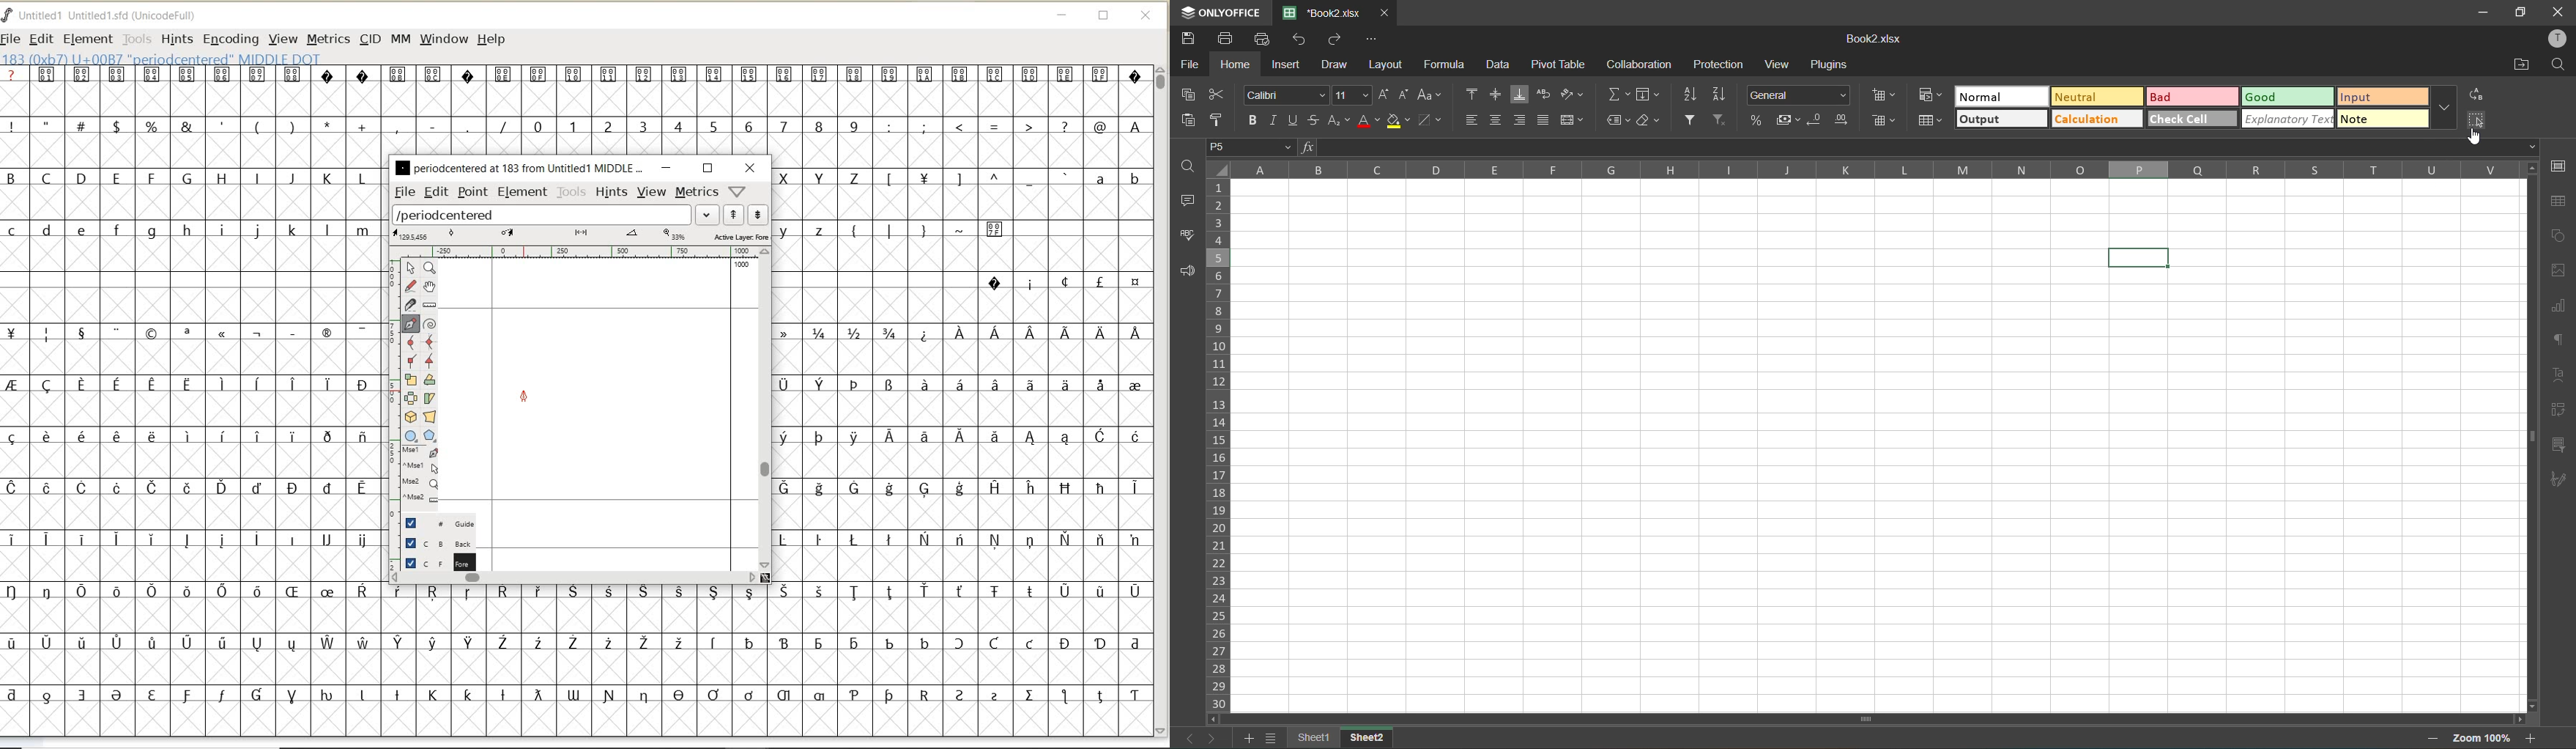 The width and height of the screenshot is (2576, 756). Describe the element at coordinates (2478, 139) in the screenshot. I see `cursor` at that location.